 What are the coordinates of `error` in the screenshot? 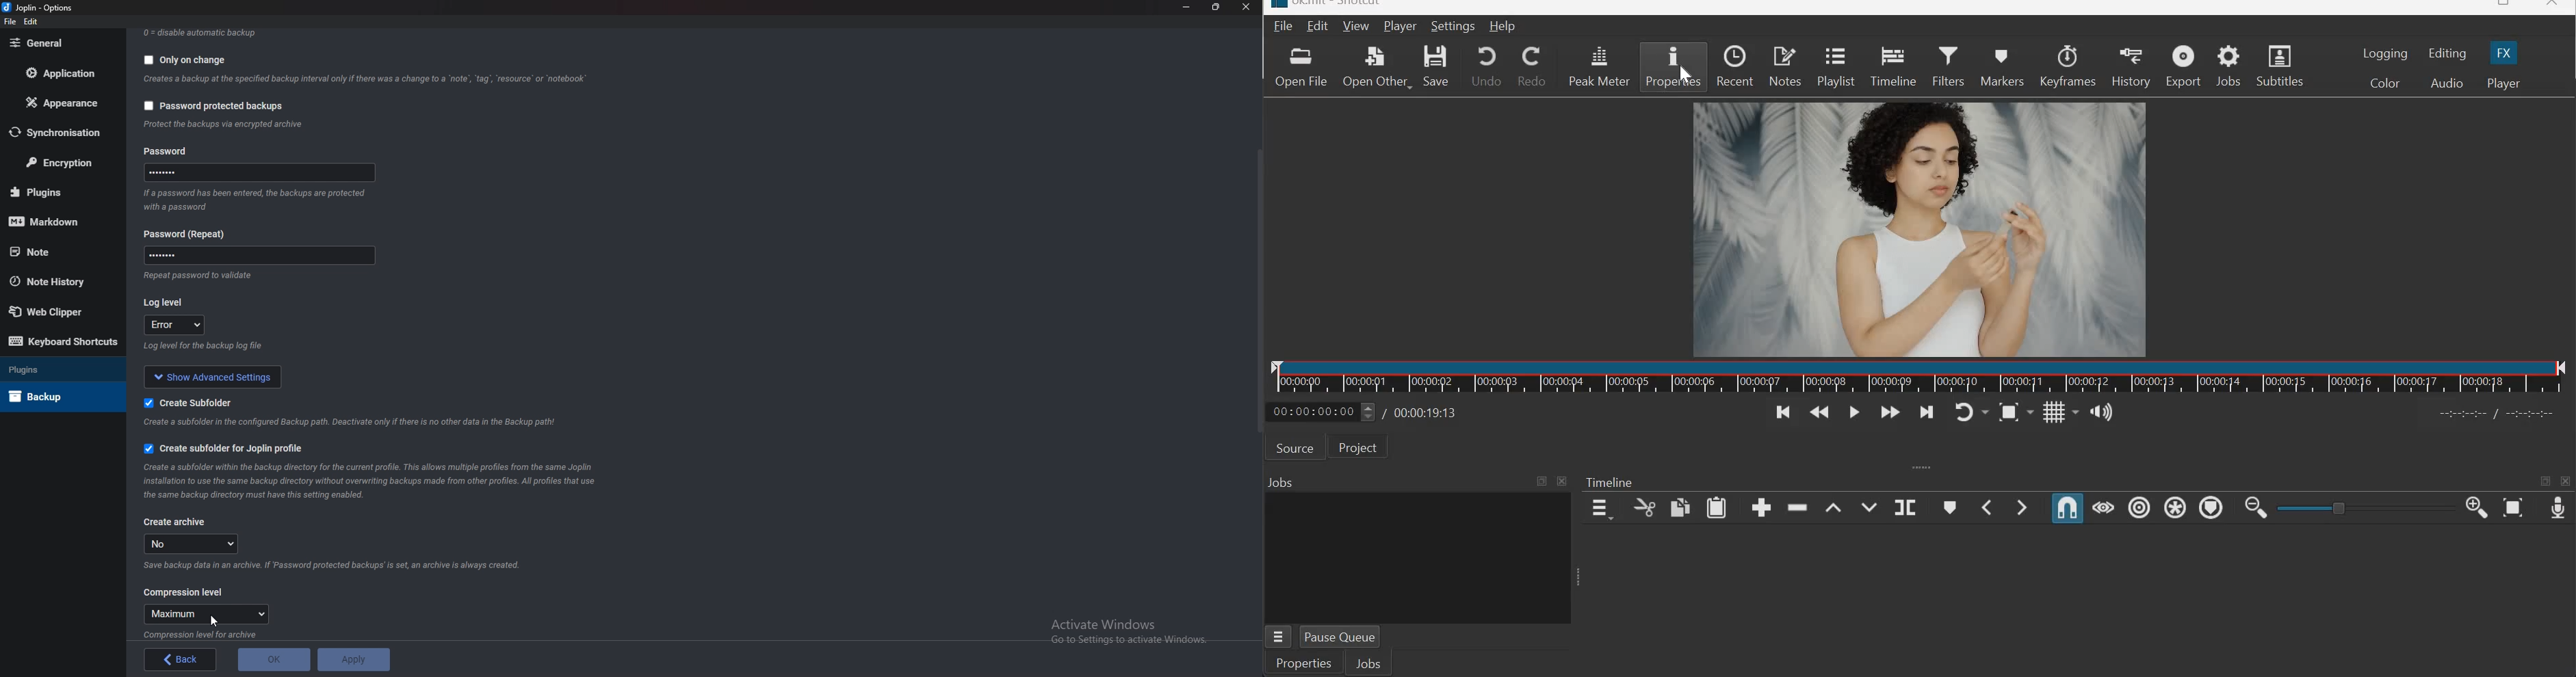 It's located at (173, 324).